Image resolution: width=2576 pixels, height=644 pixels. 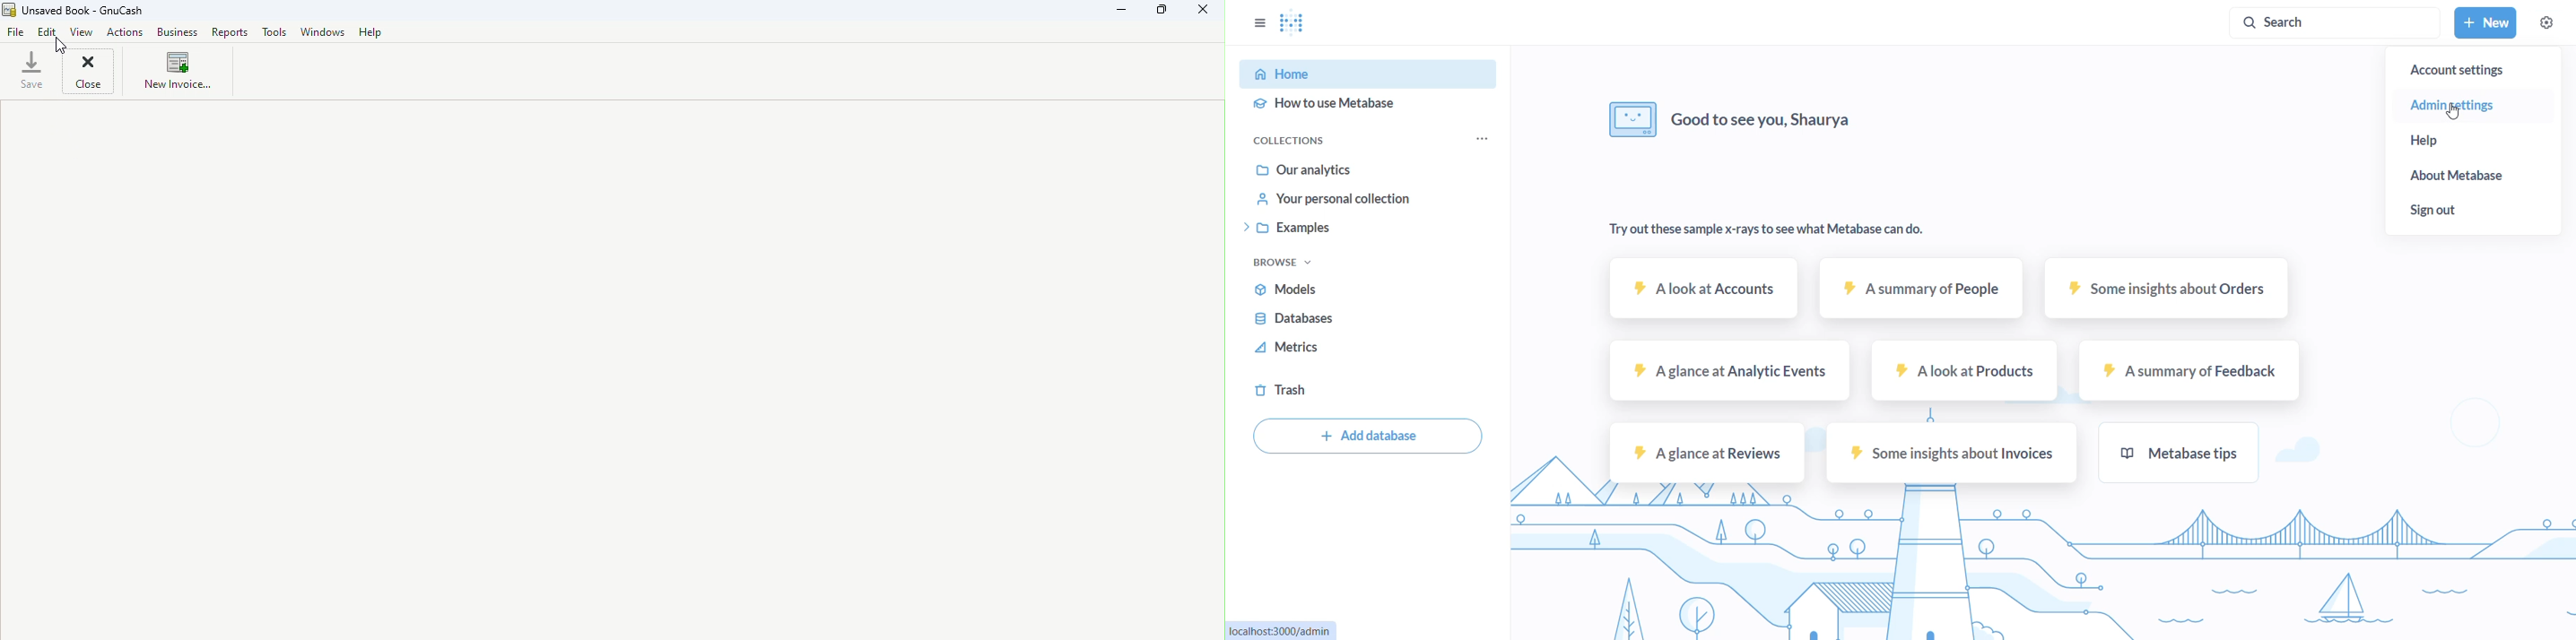 I want to click on about metabase, so click(x=2465, y=175).